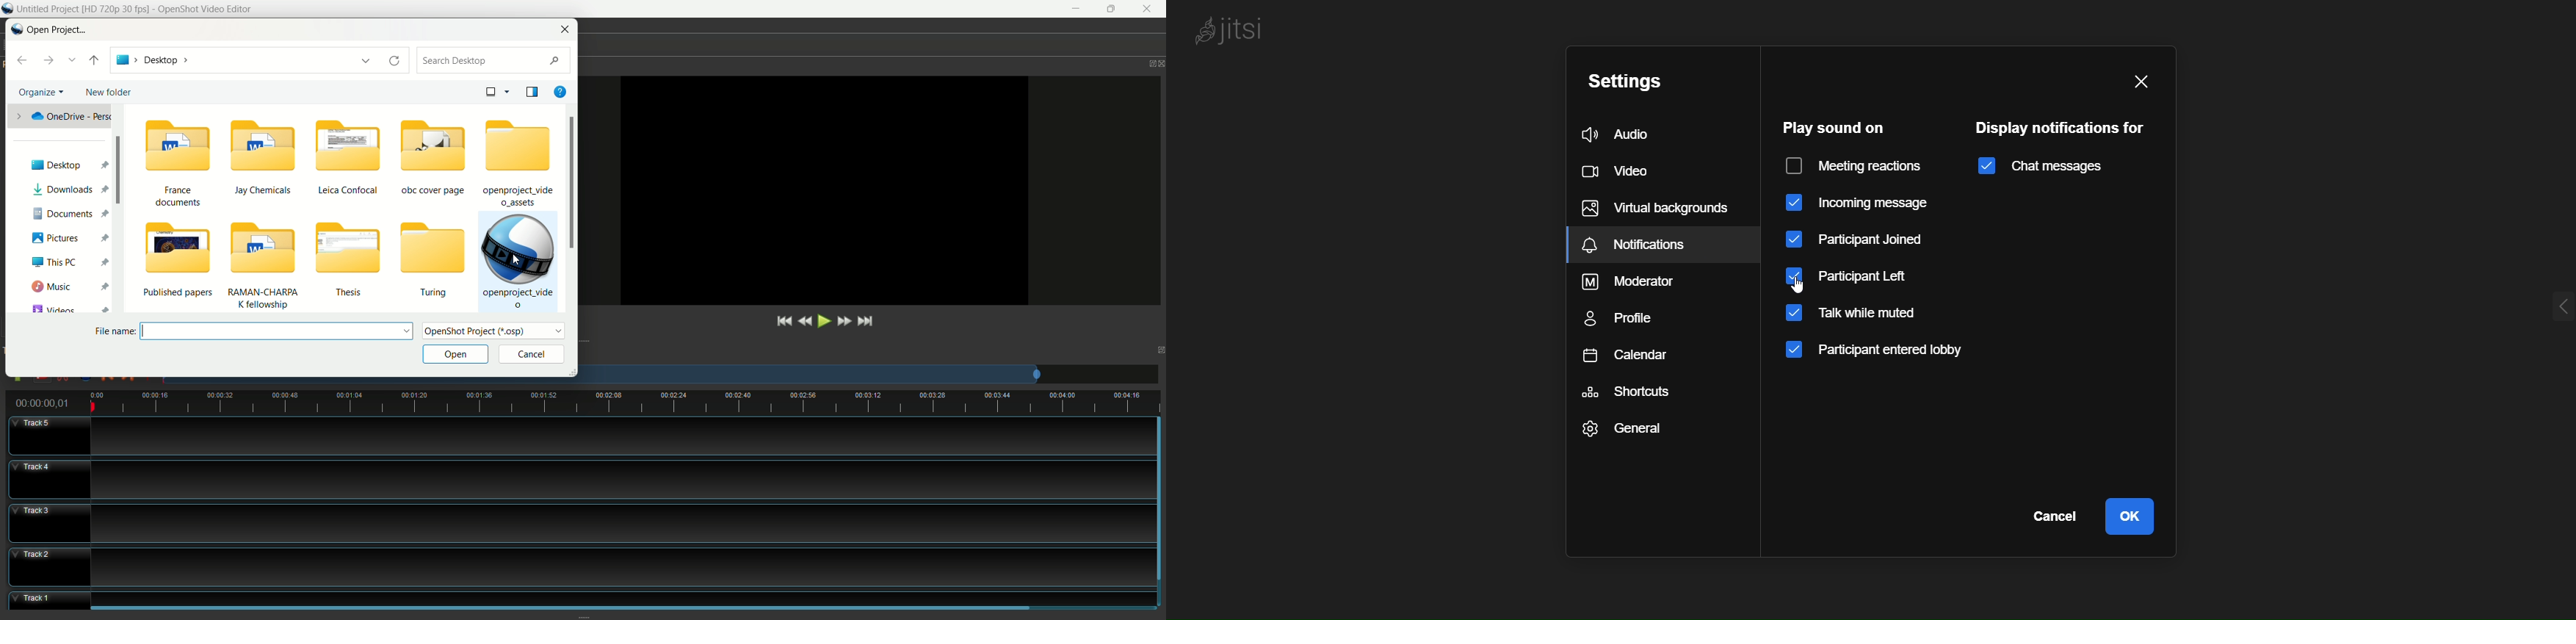  Describe the element at coordinates (531, 355) in the screenshot. I see `cancel` at that location.